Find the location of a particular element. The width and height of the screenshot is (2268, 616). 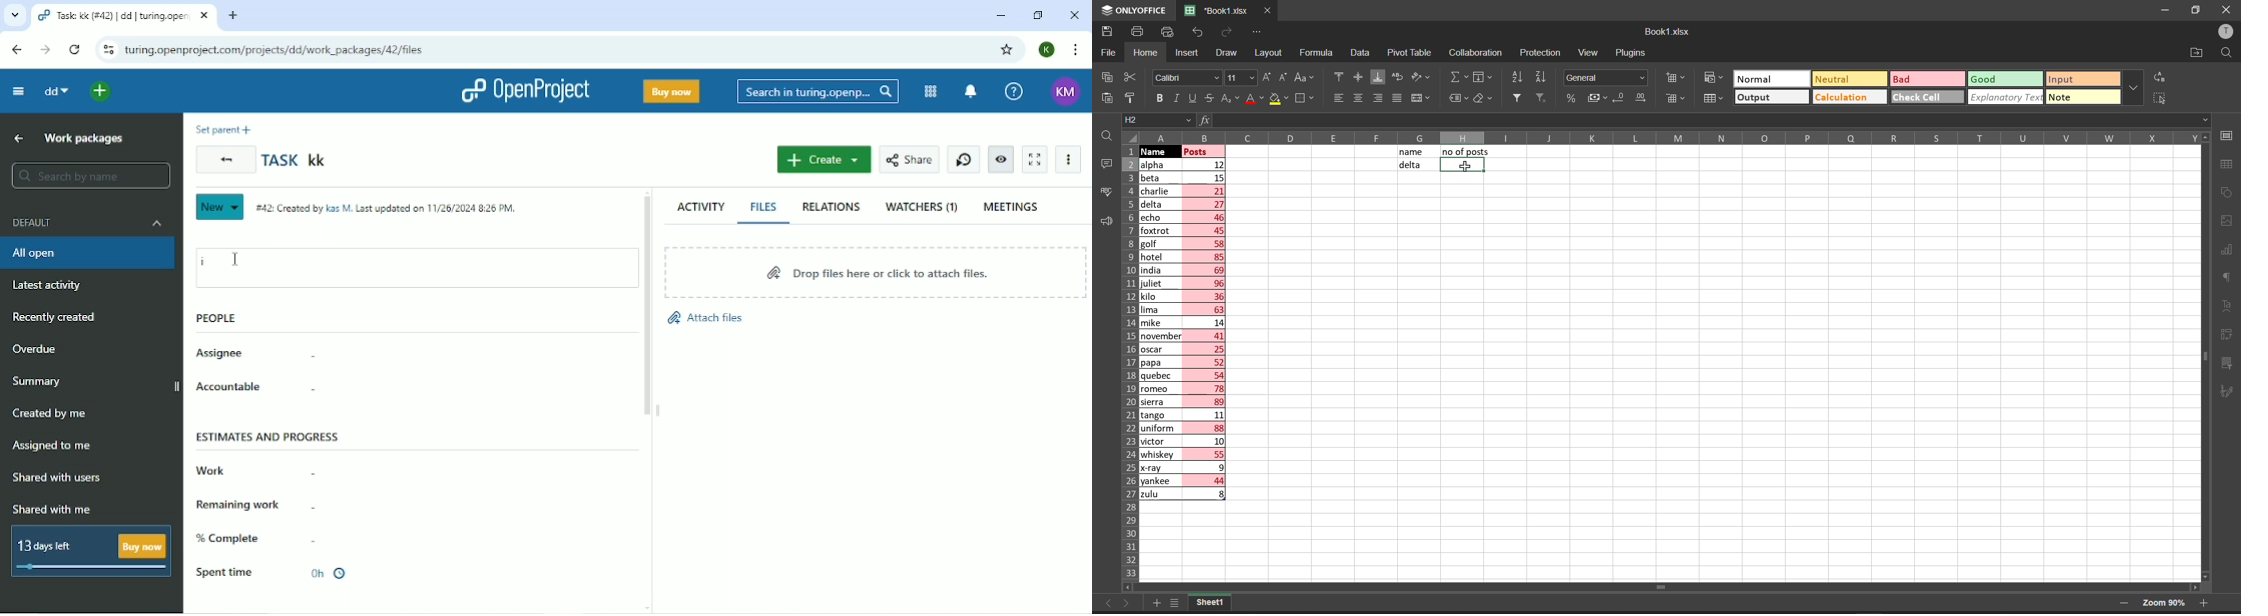

cut is located at coordinates (1131, 75).